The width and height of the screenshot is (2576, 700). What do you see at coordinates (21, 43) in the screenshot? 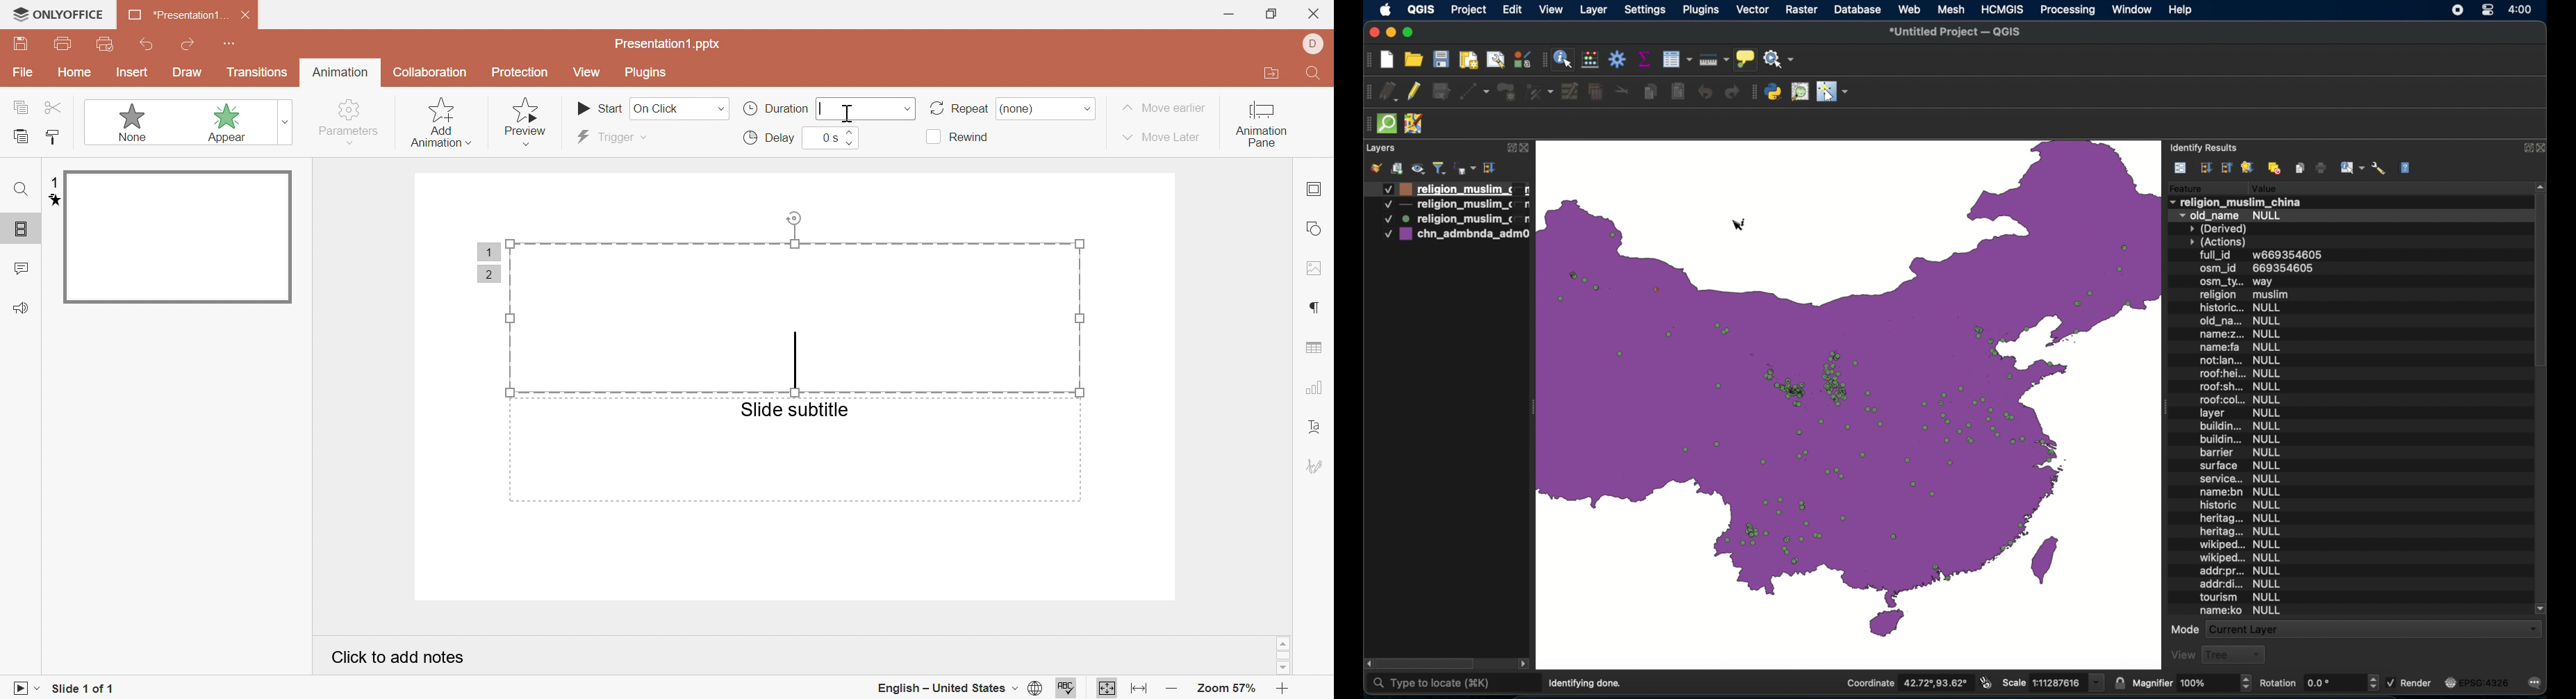
I see `save` at bounding box center [21, 43].